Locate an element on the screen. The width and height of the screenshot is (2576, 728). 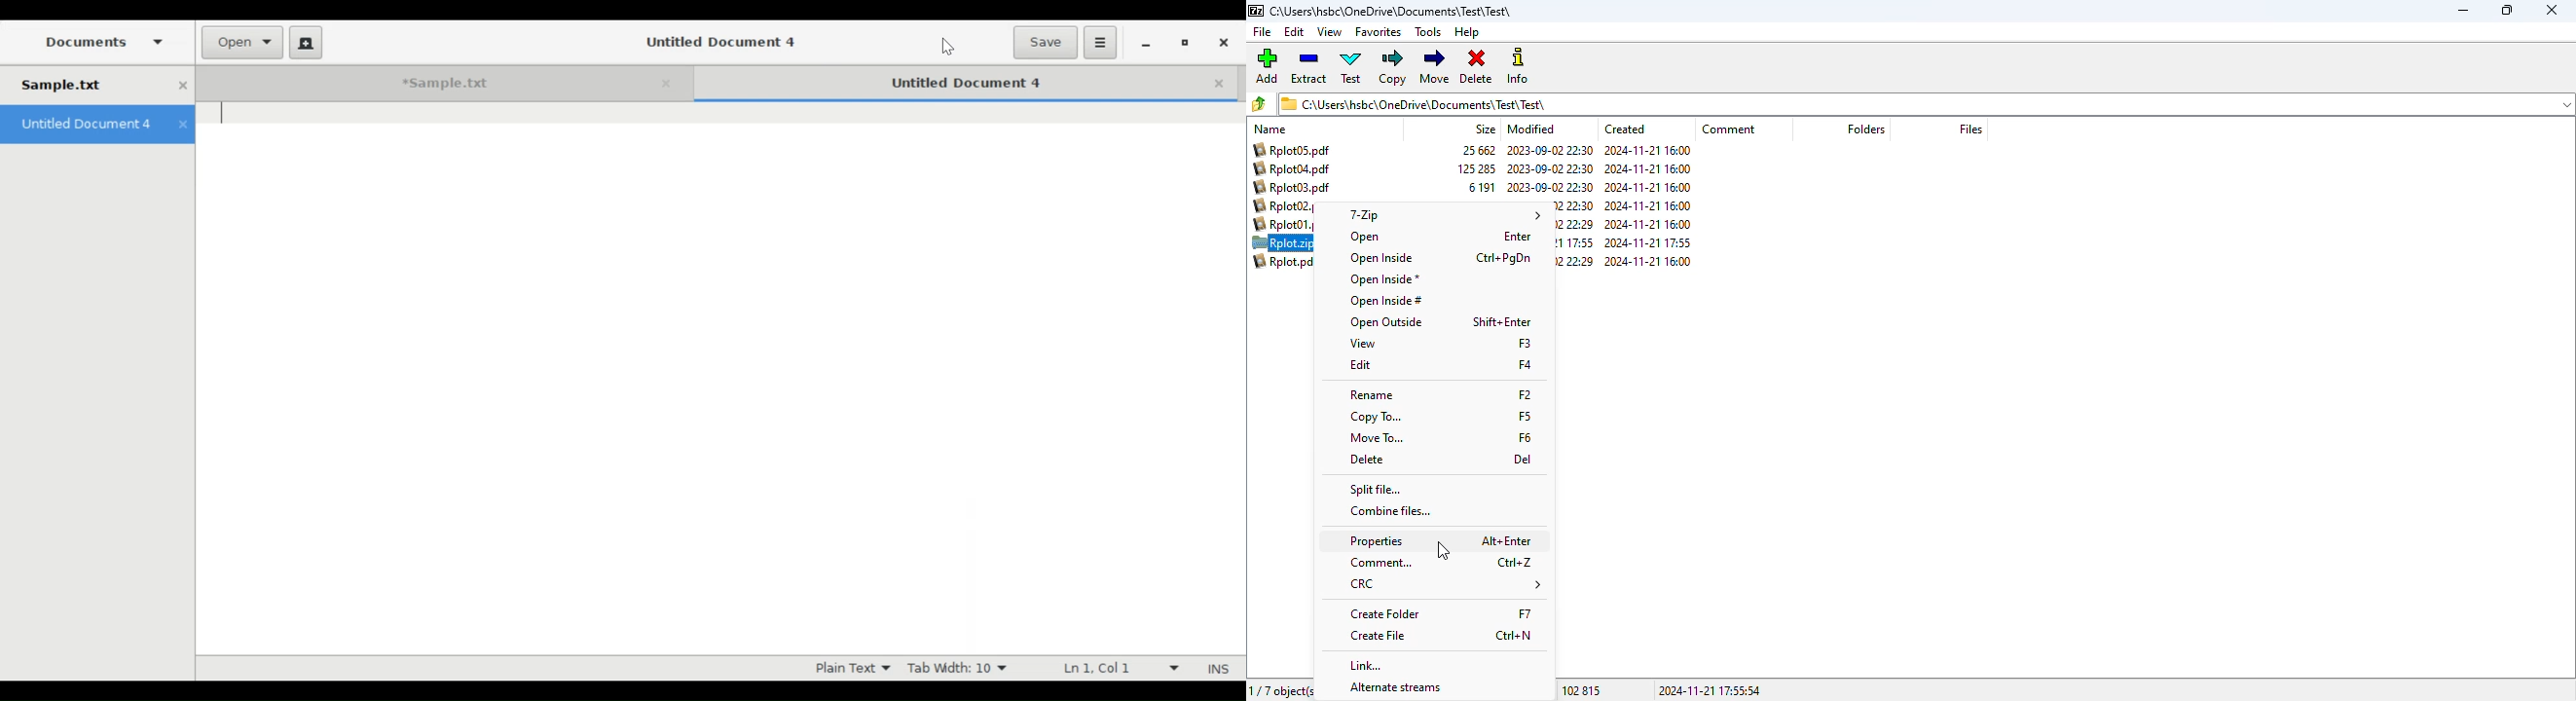
Close is located at coordinates (1223, 83).